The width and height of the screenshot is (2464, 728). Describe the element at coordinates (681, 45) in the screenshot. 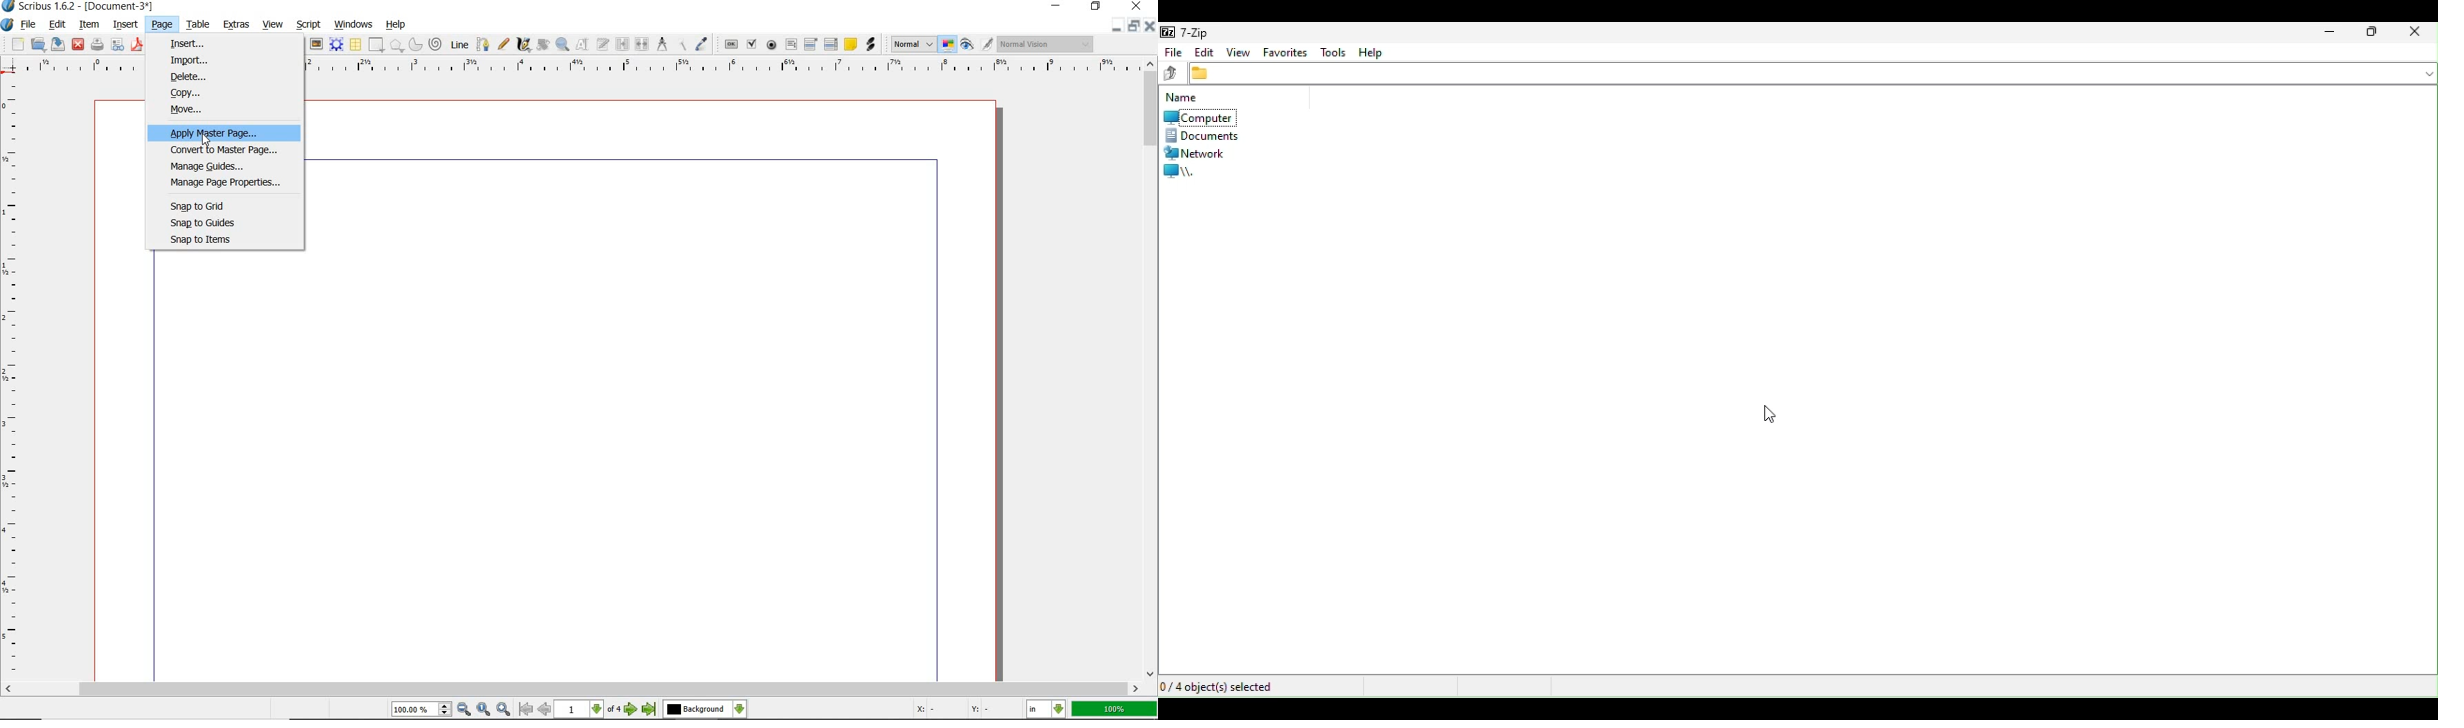

I see `copy item properties` at that location.